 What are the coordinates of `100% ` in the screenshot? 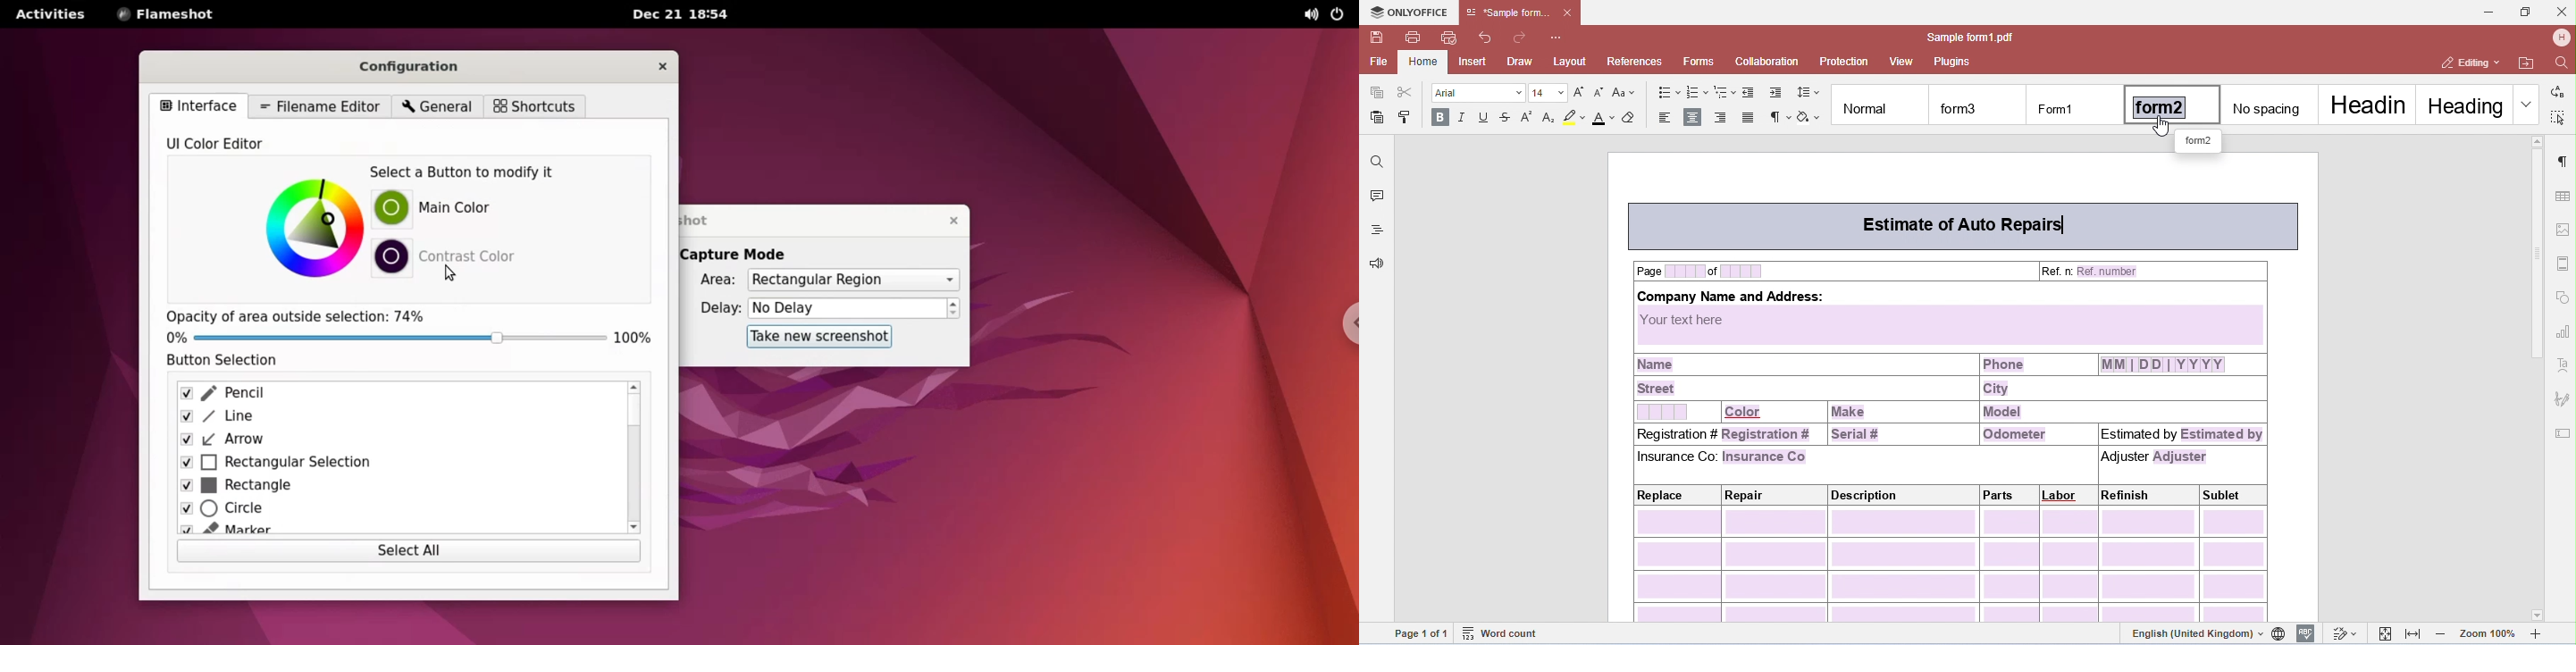 It's located at (636, 338).